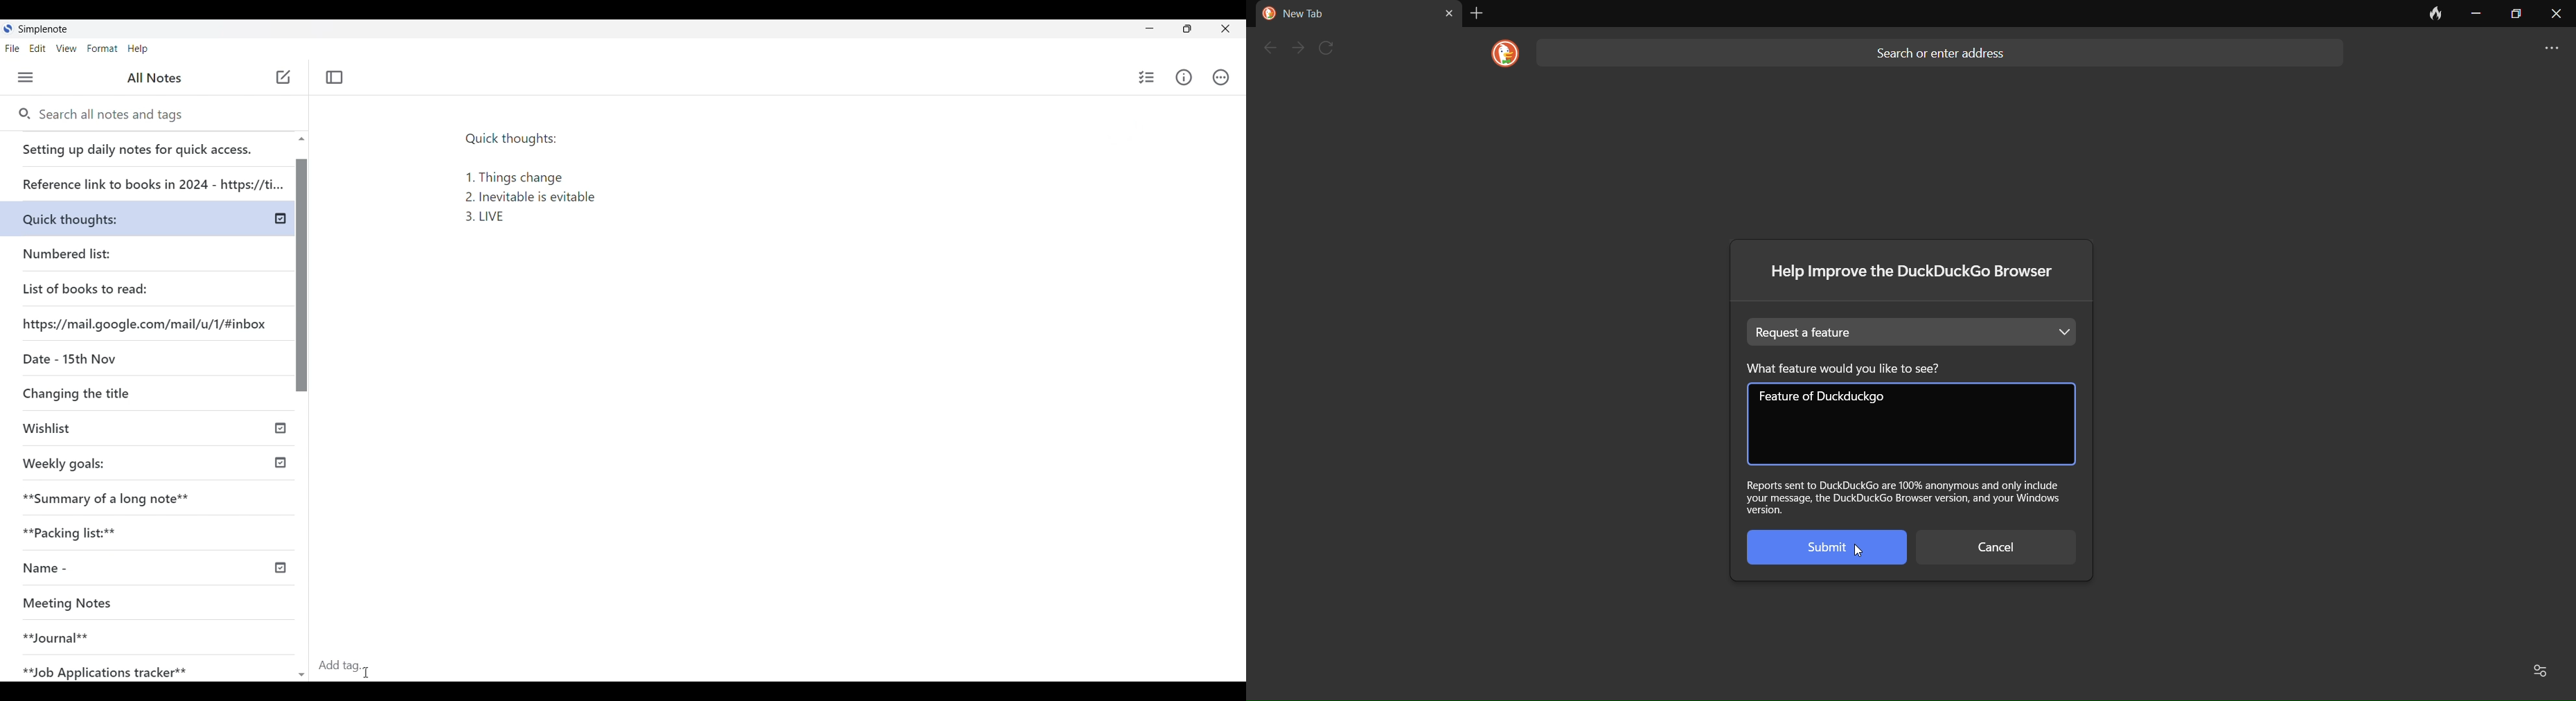  I want to click on Actions, so click(1220, 77).